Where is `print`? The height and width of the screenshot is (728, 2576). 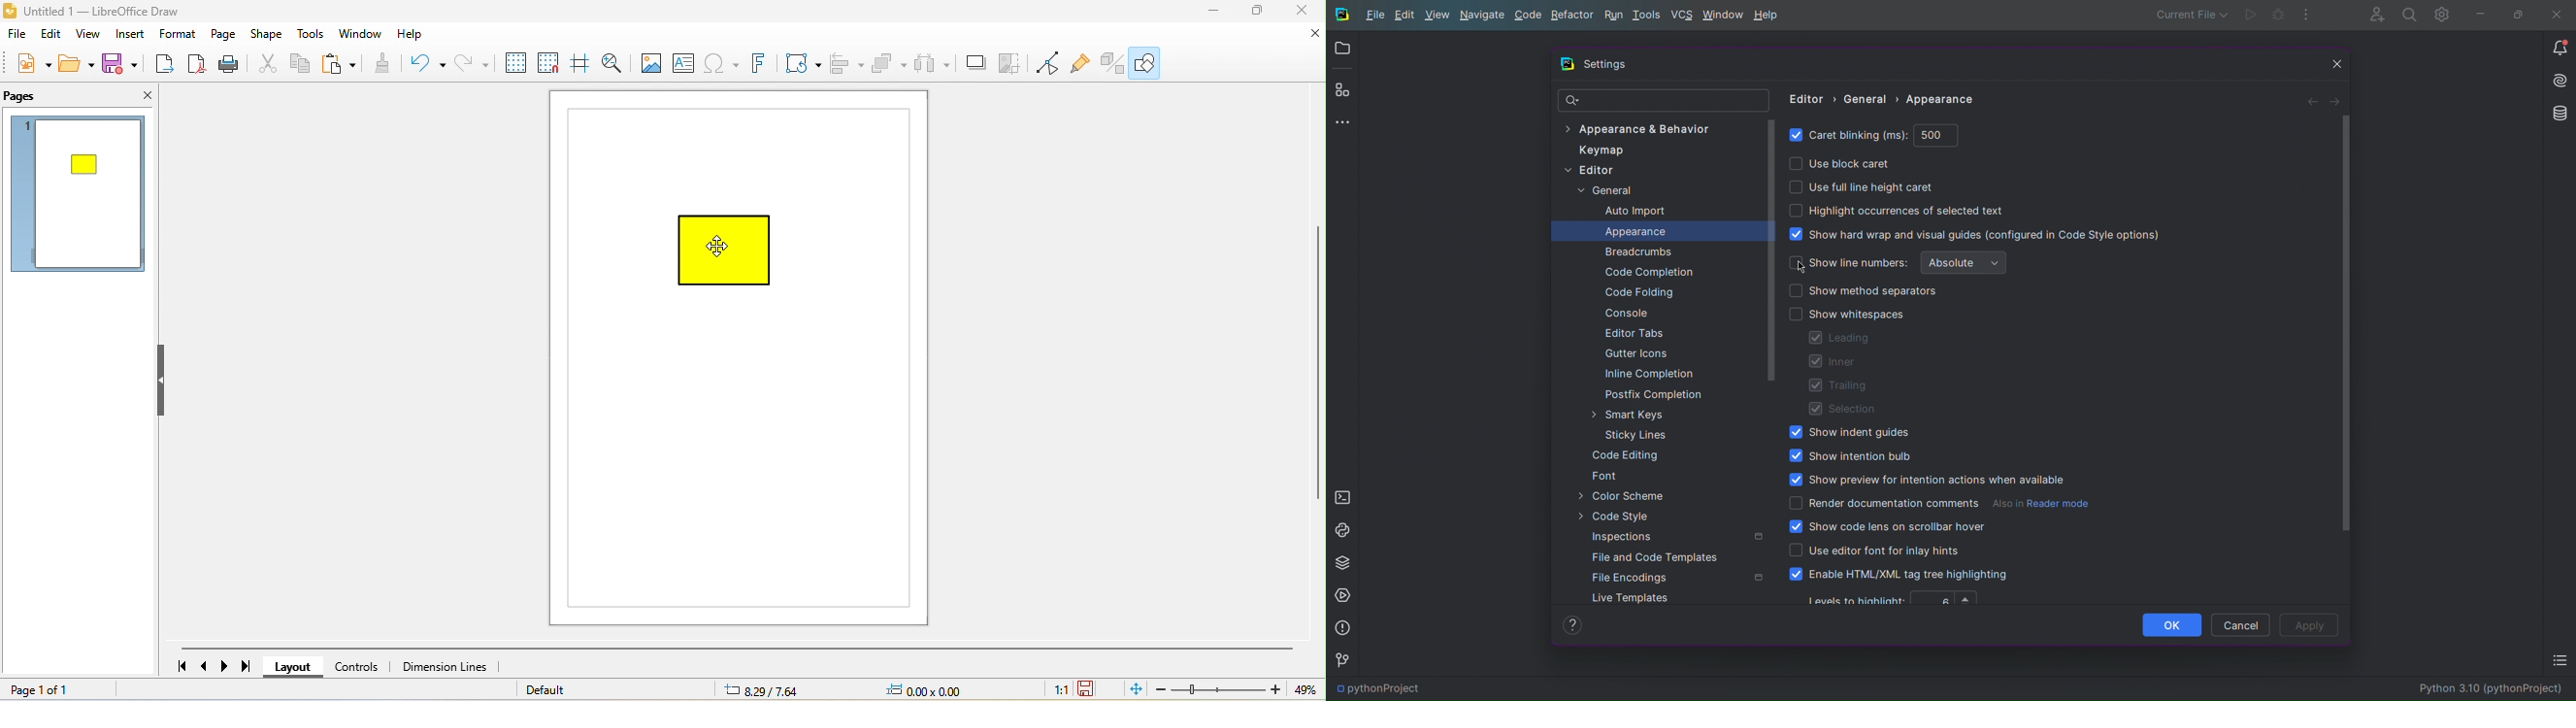 print is located at coordinates (229, 65).